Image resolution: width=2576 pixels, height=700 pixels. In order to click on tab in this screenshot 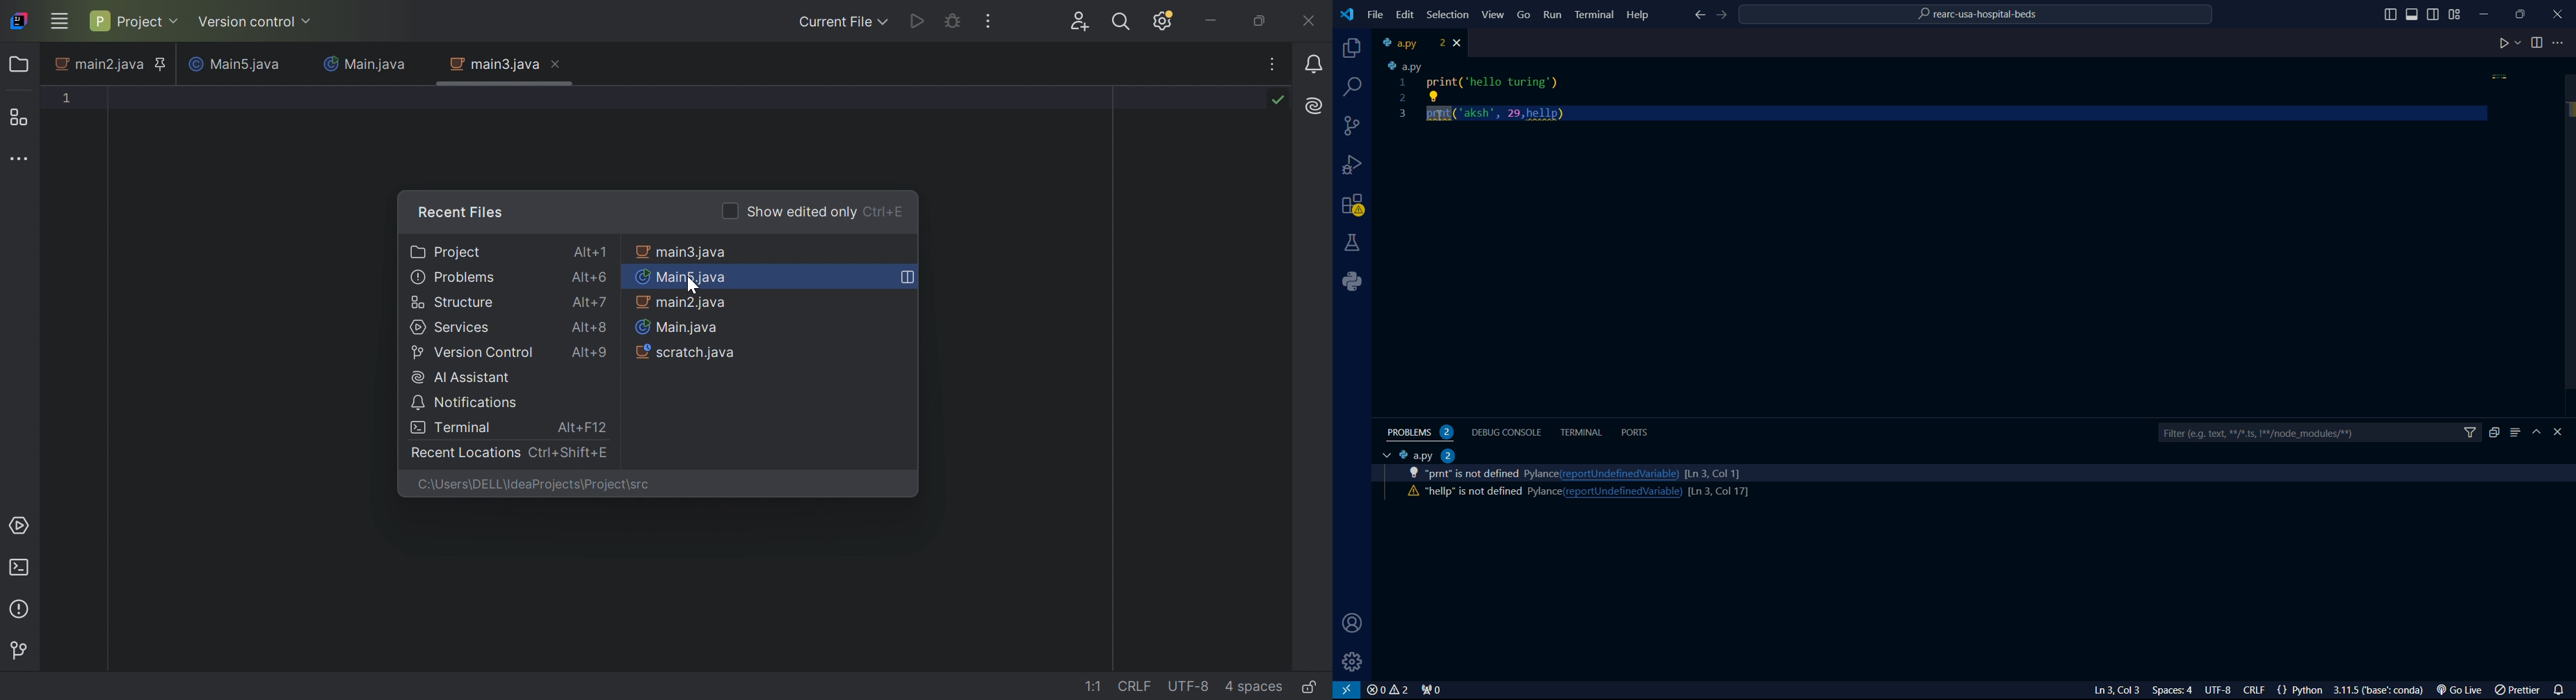, I will do `click(1411, 43)`.